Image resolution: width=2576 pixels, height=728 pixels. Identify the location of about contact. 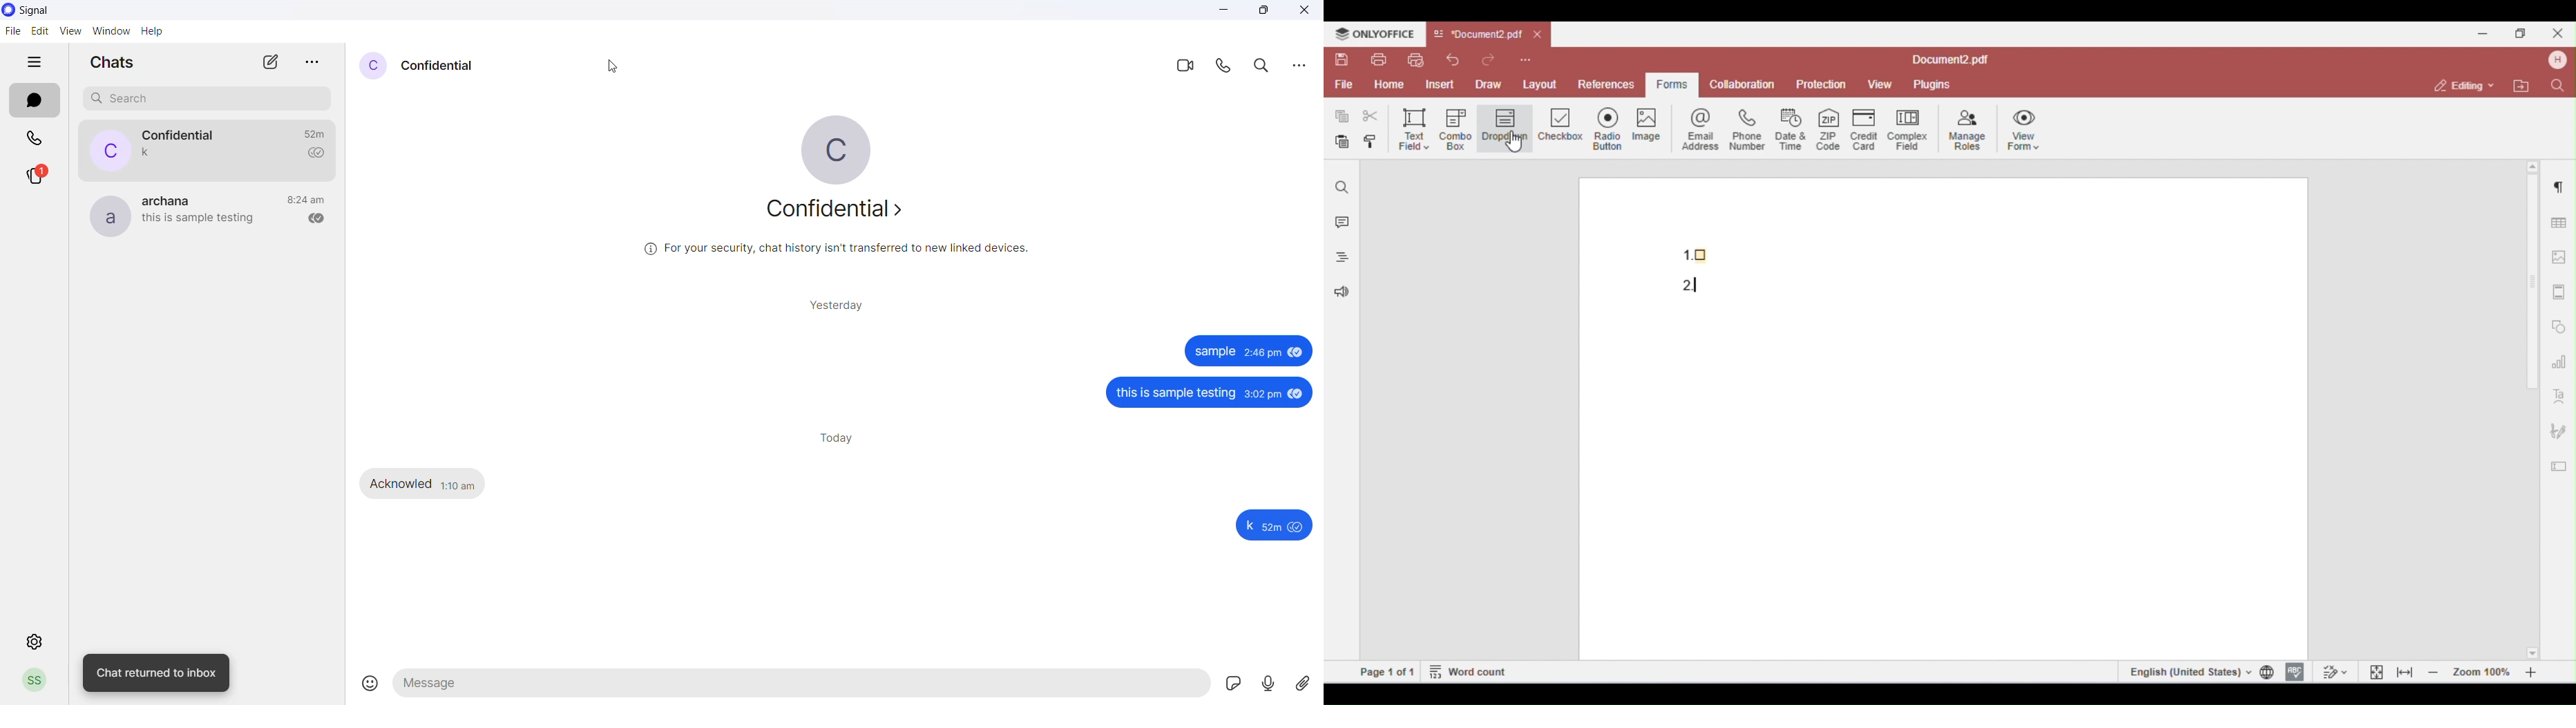
(838, 211).